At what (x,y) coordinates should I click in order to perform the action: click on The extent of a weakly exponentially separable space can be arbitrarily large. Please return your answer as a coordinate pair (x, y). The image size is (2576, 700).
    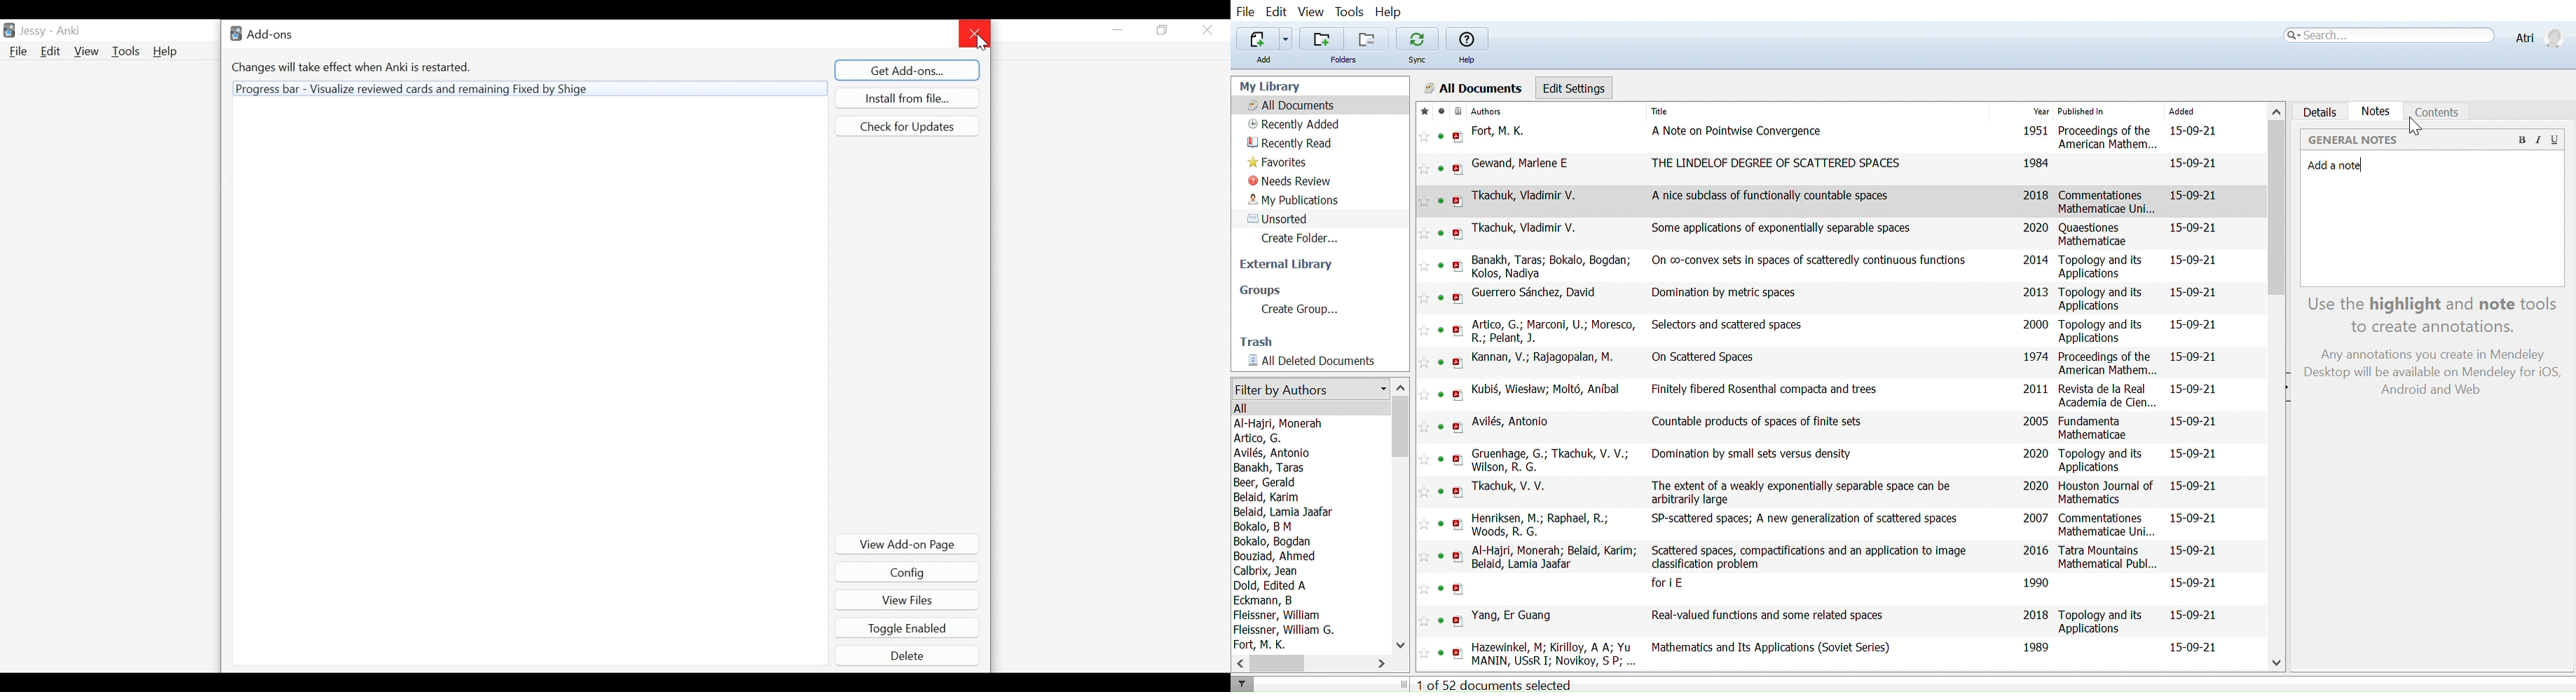
    Looking at the image, I should click on (1804, 492).